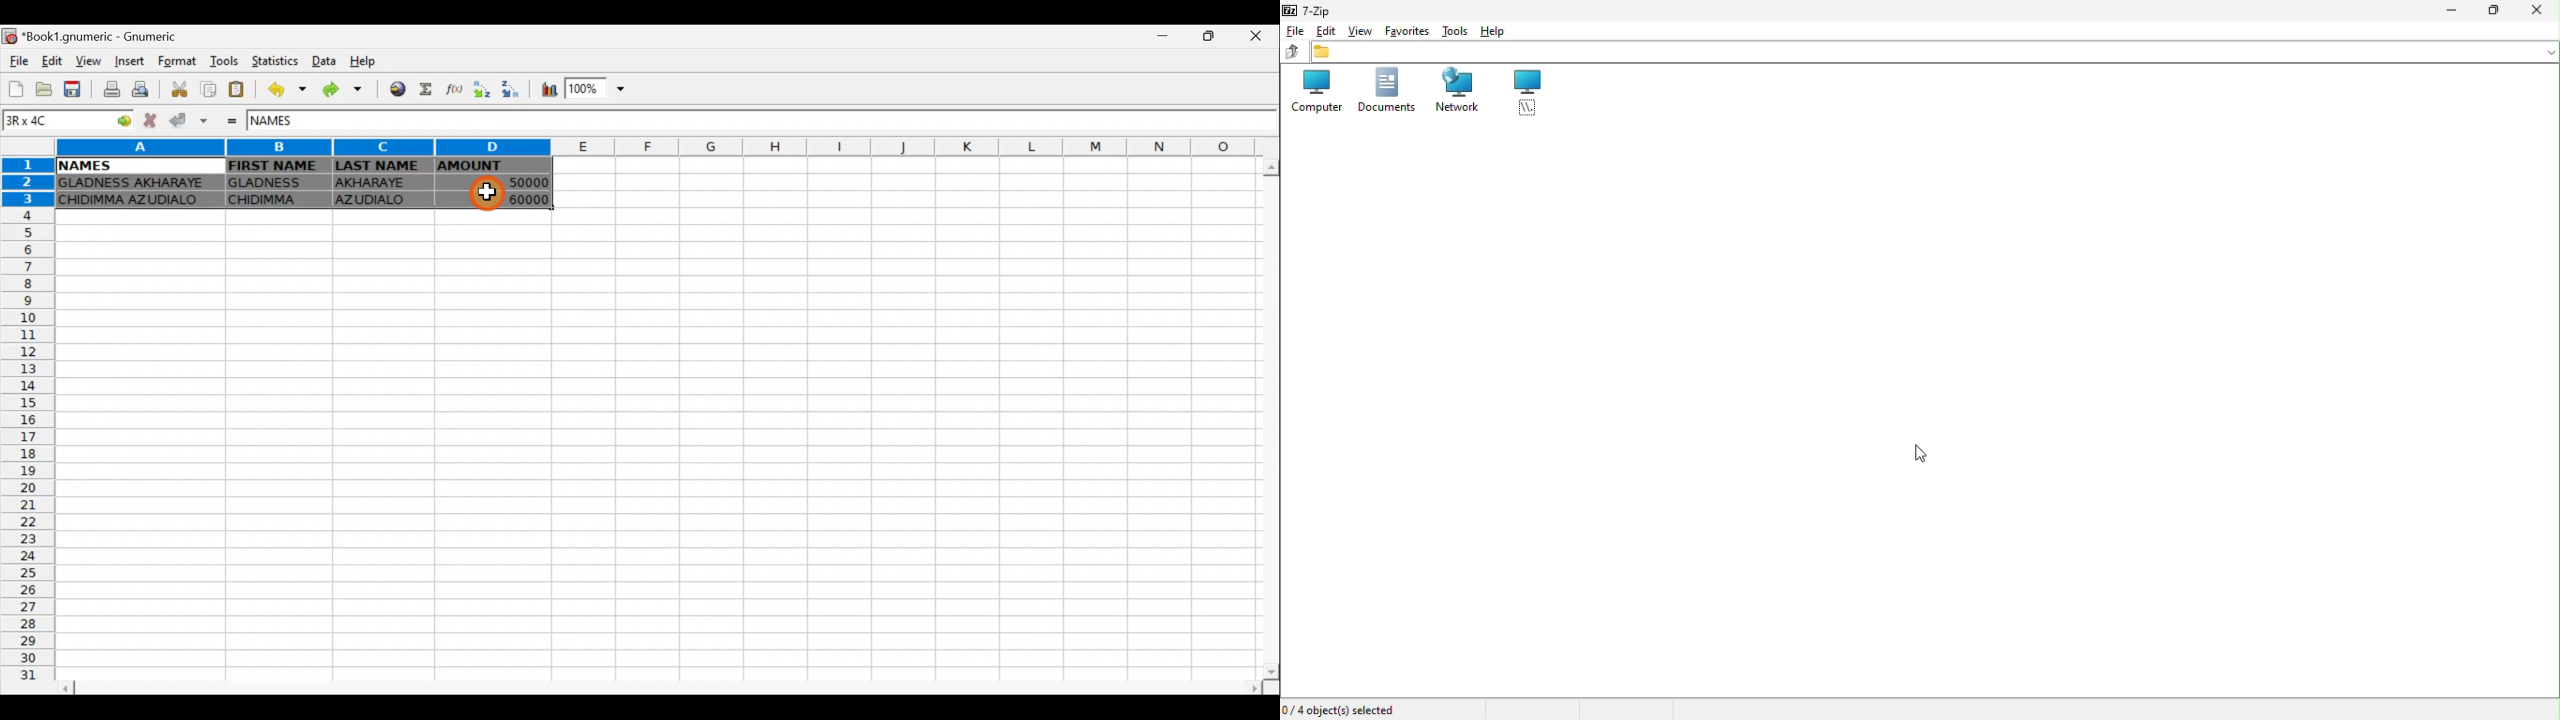  I want to click on Minimize, so click(1163, 39).